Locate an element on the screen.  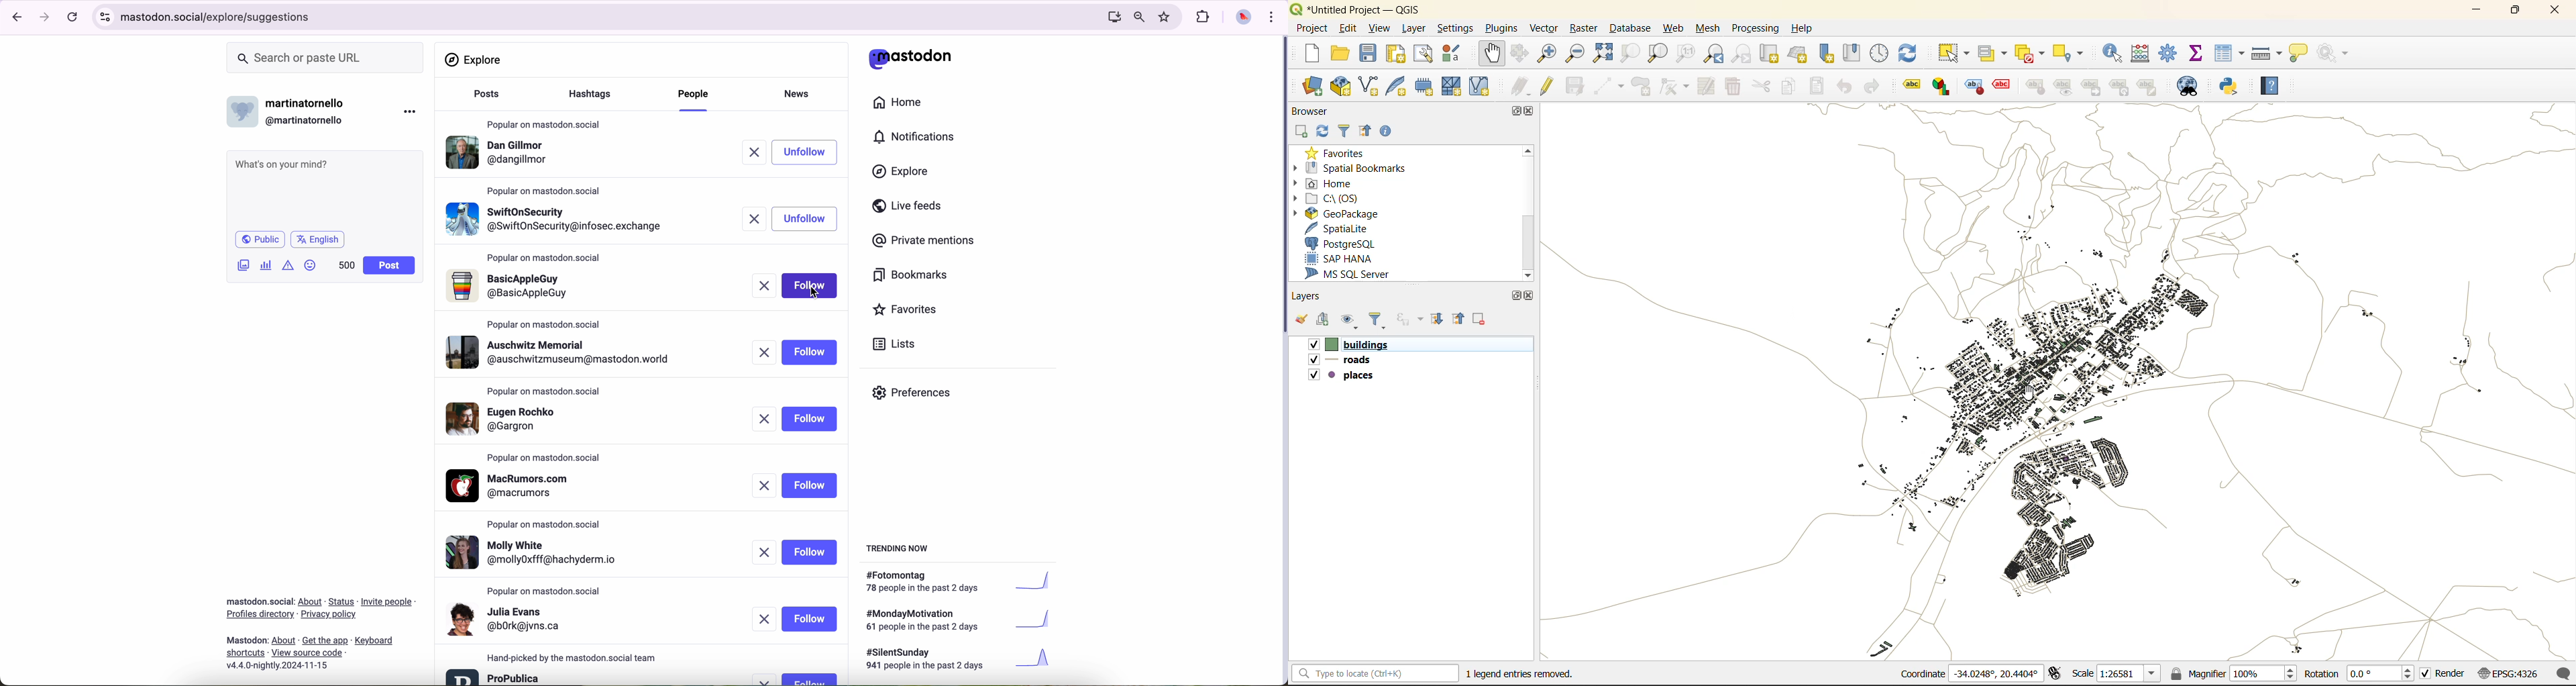
Effect is located at coordinates (2006, 85).